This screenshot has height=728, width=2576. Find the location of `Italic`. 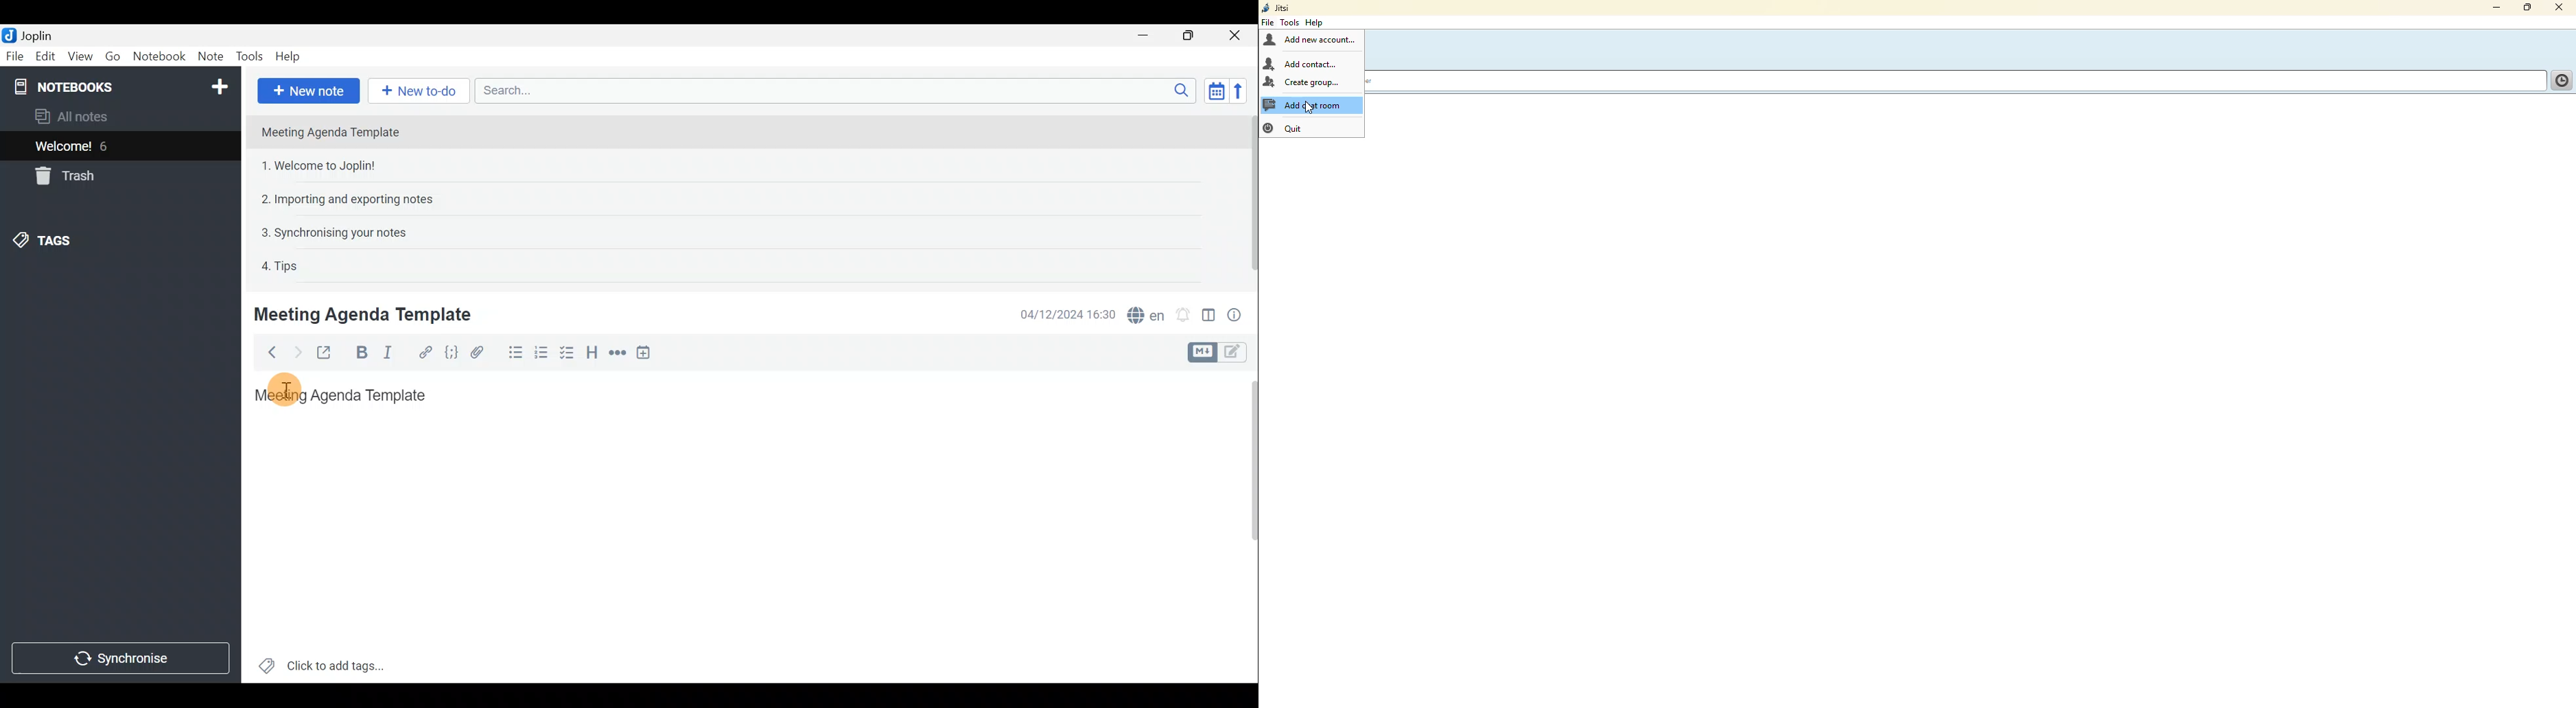

Italic is located at coordinates (395, 353).